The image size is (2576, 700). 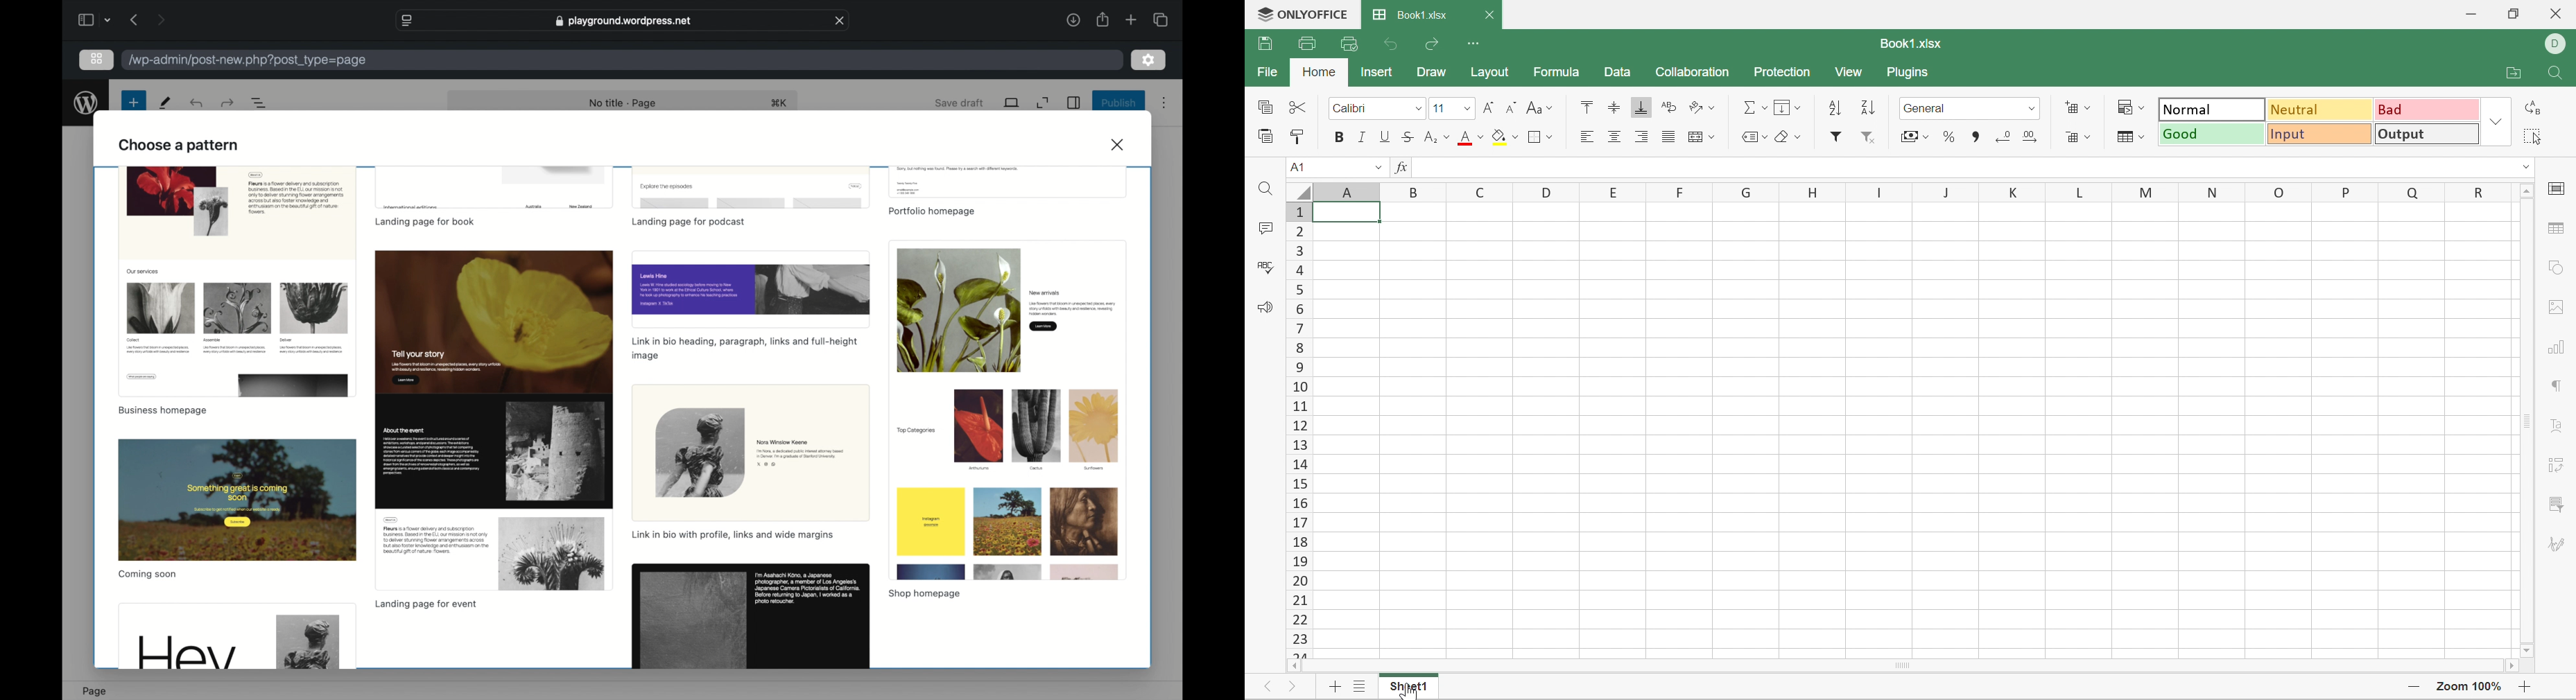 I want to click on website settings, so click(x=406, y=19).